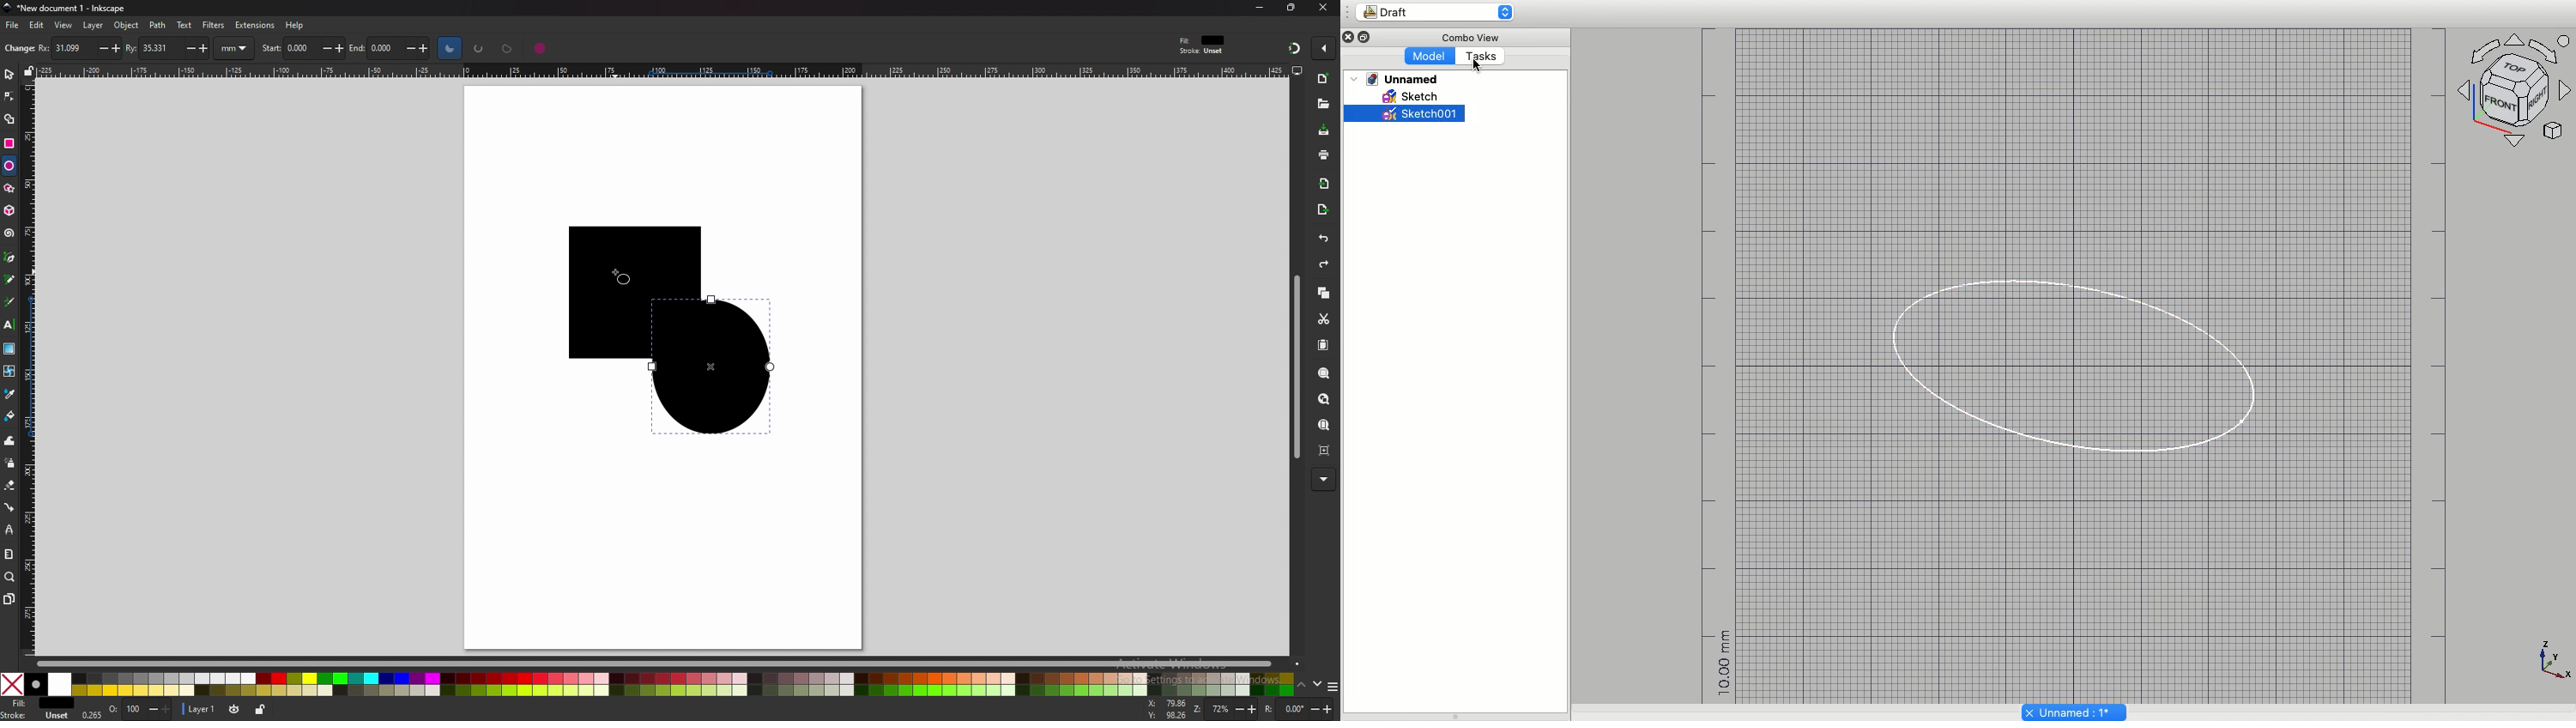  What do you see at coordinates (63, 8) in the screenshot?
I see `title` at bounding box center [63, 8].